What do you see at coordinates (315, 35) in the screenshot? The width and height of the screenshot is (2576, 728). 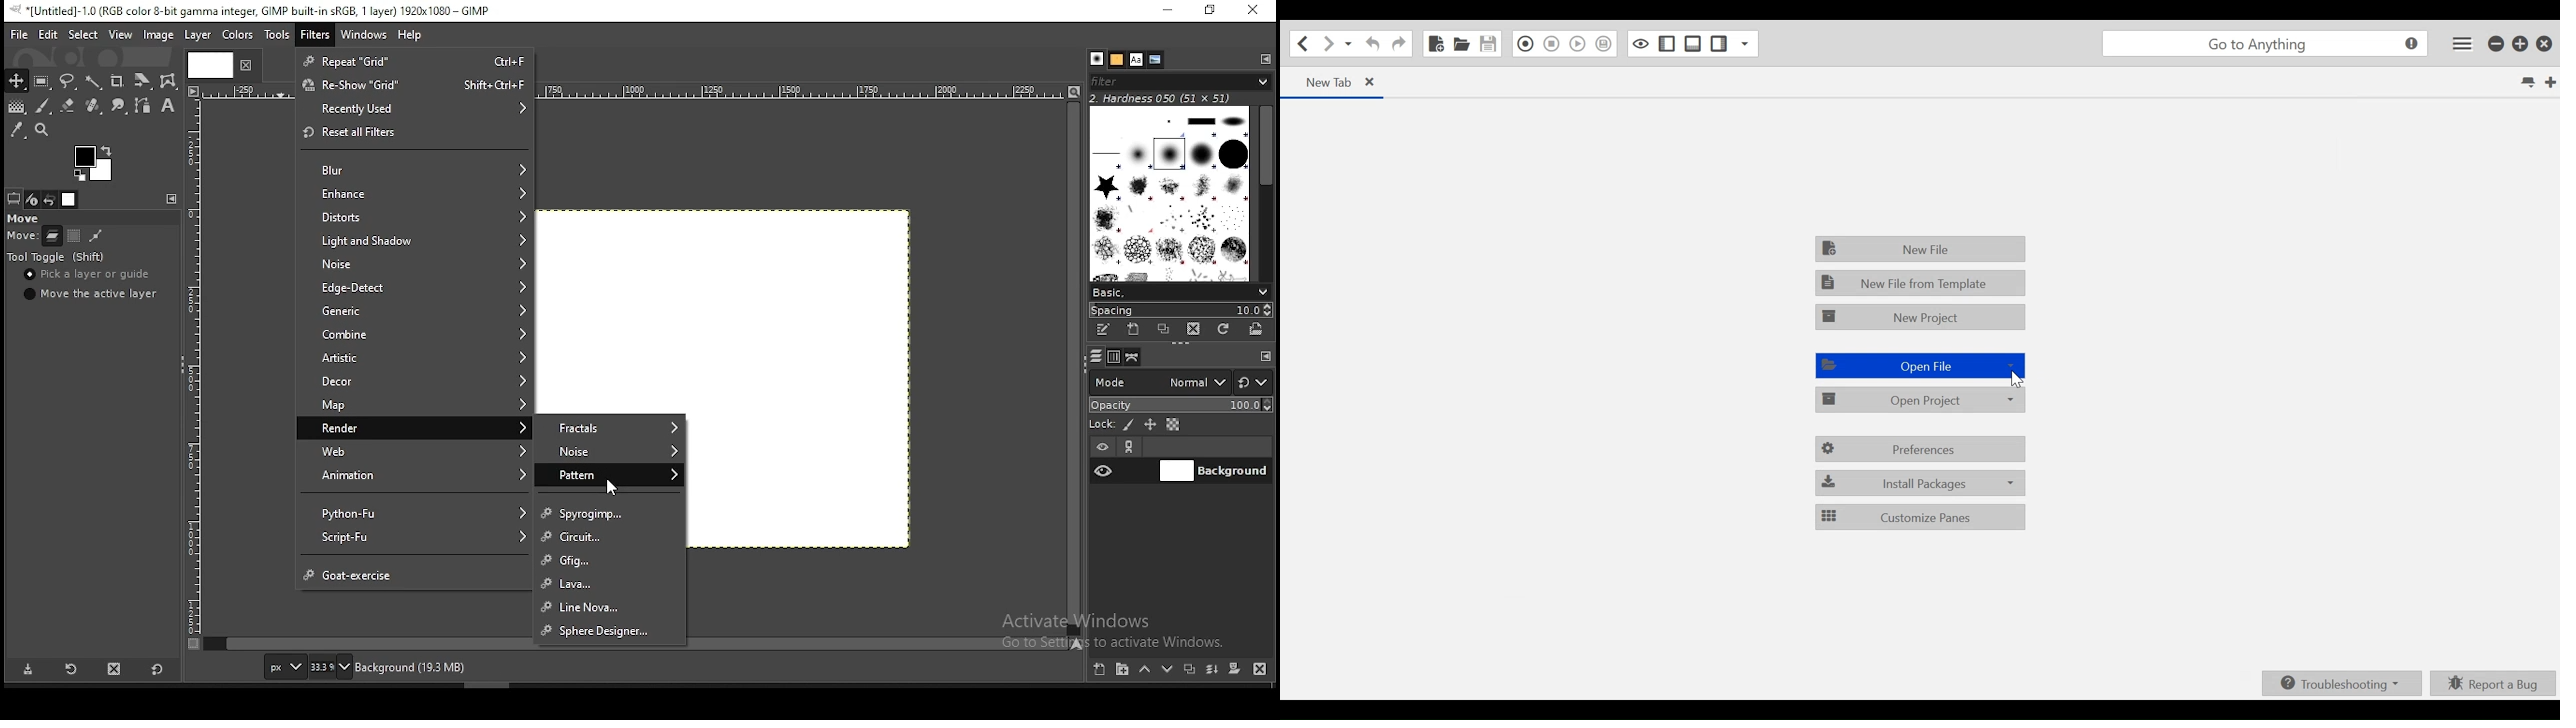 I see `filters` at bounding box center [315, 35].